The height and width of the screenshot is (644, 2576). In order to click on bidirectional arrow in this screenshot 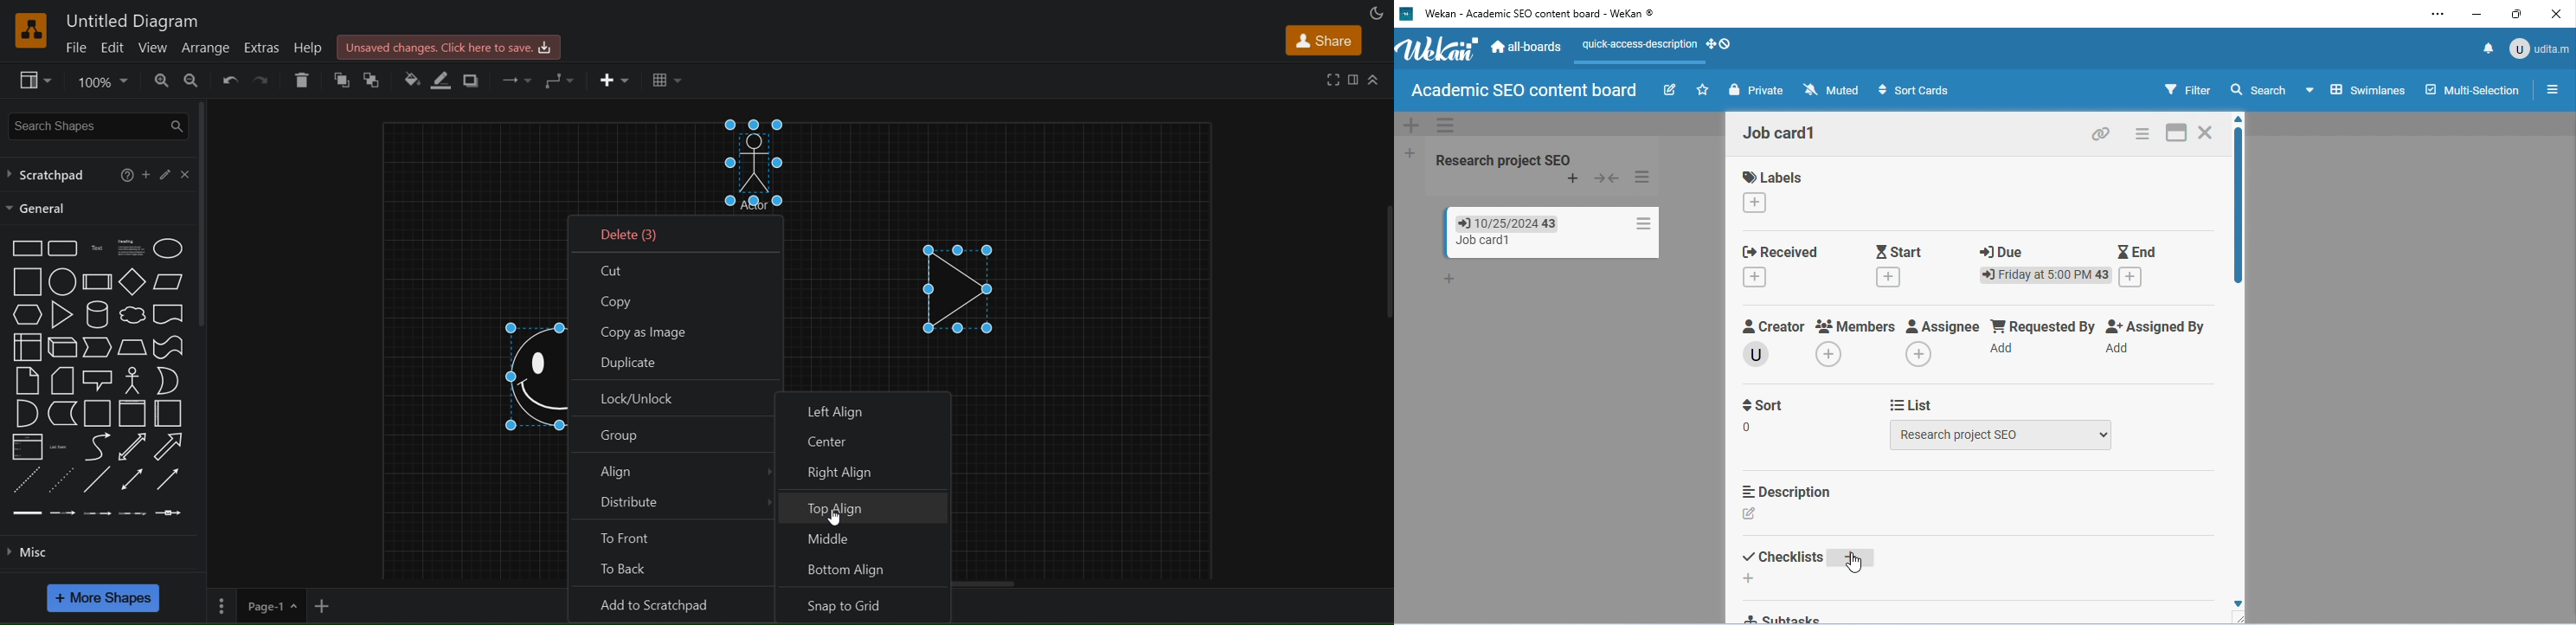, I will do `click(133, 445)`.